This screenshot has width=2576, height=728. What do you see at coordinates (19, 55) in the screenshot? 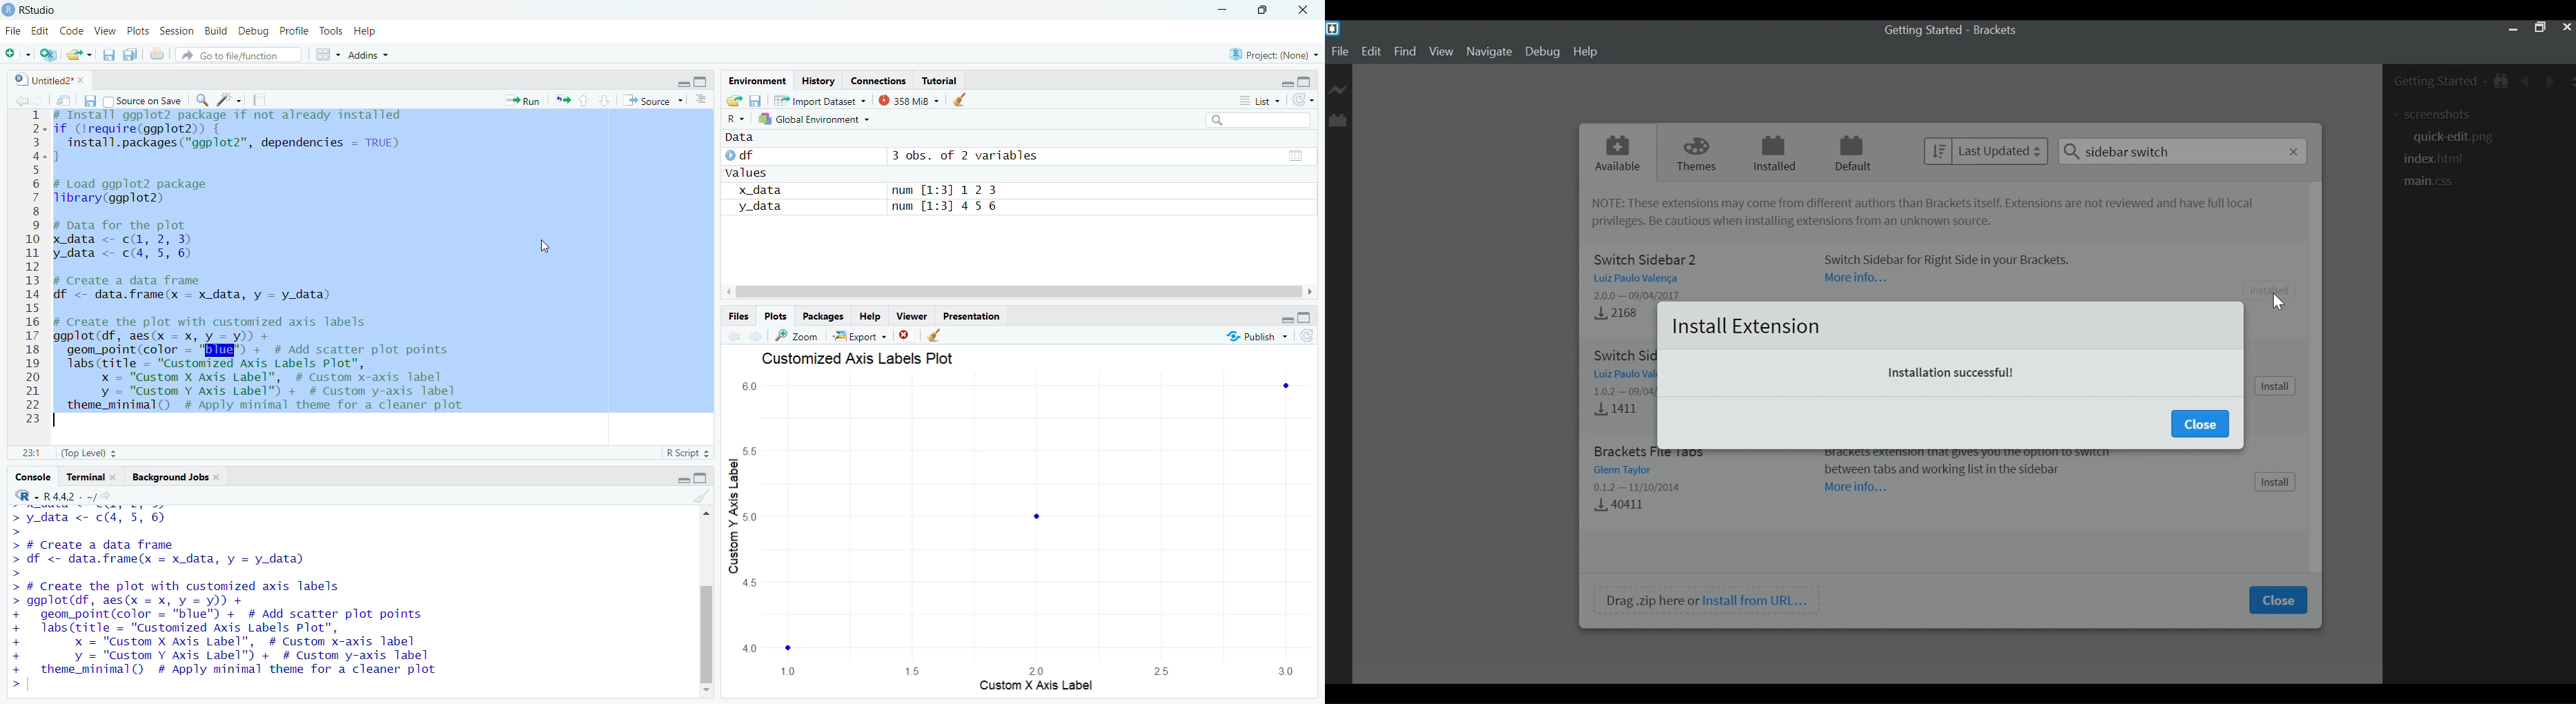
I see `add` at bounding box center [19, 55].